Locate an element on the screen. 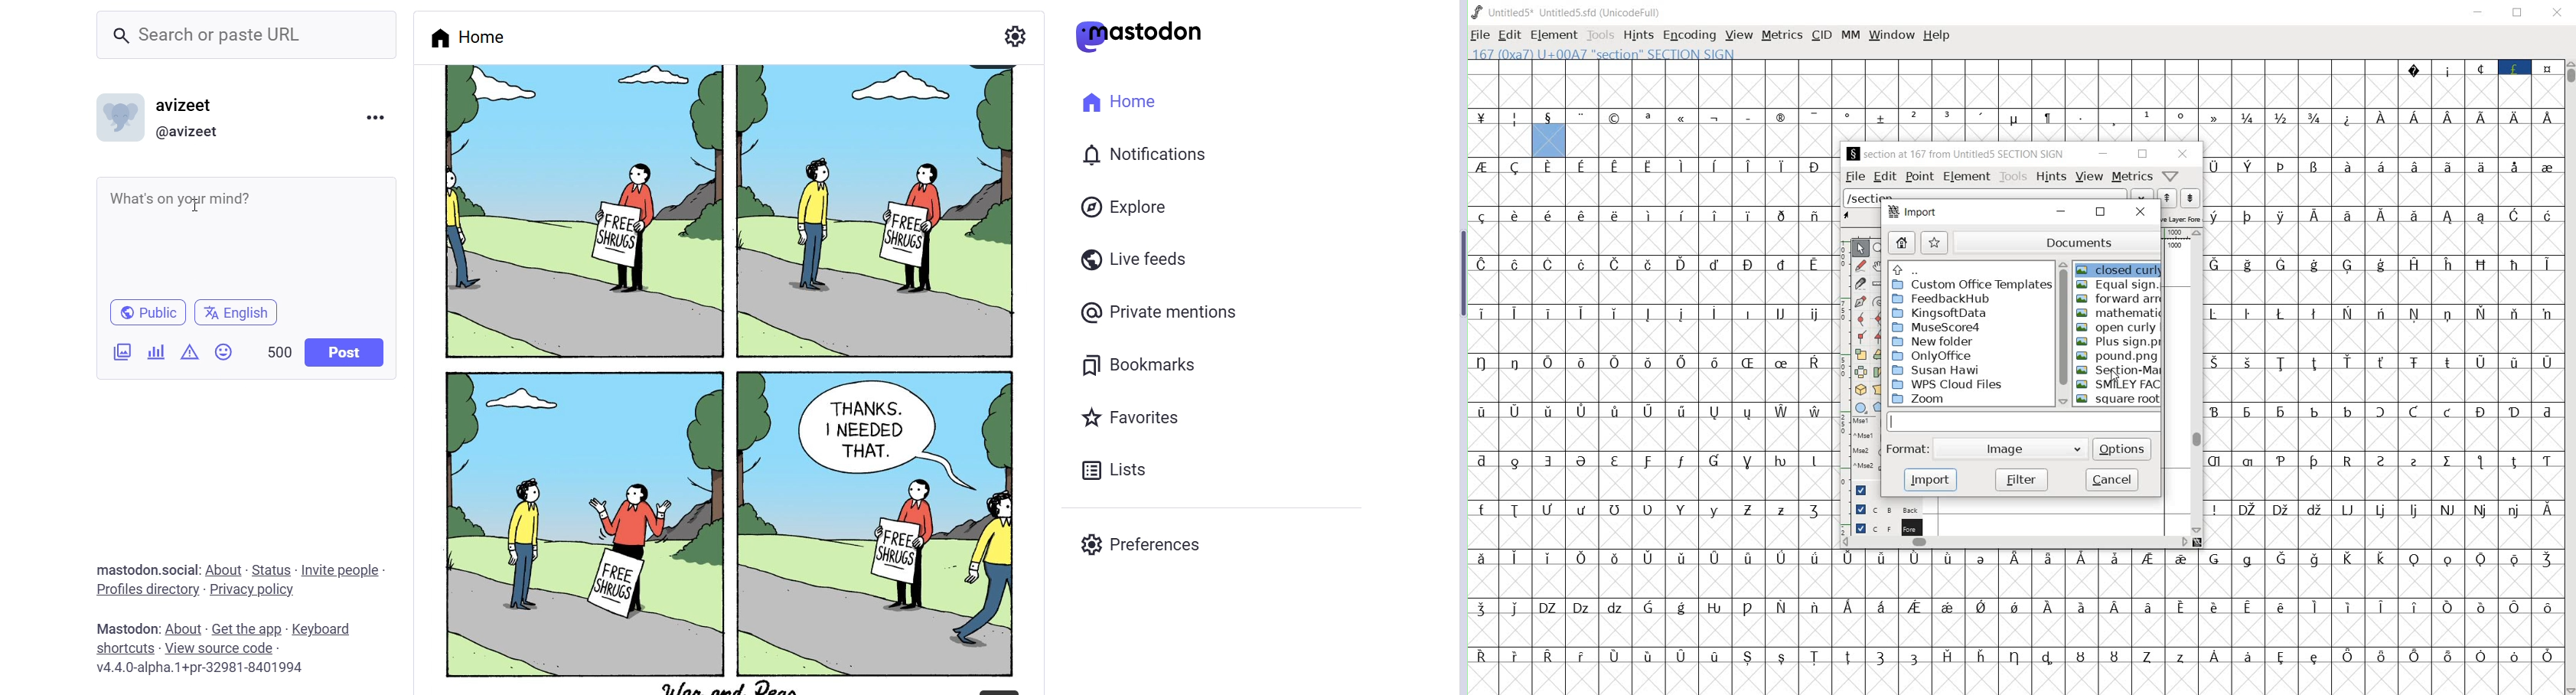 The width and height of the screenshot is (2576, 700). Add a corner point is located at coordinates (1862, 336).